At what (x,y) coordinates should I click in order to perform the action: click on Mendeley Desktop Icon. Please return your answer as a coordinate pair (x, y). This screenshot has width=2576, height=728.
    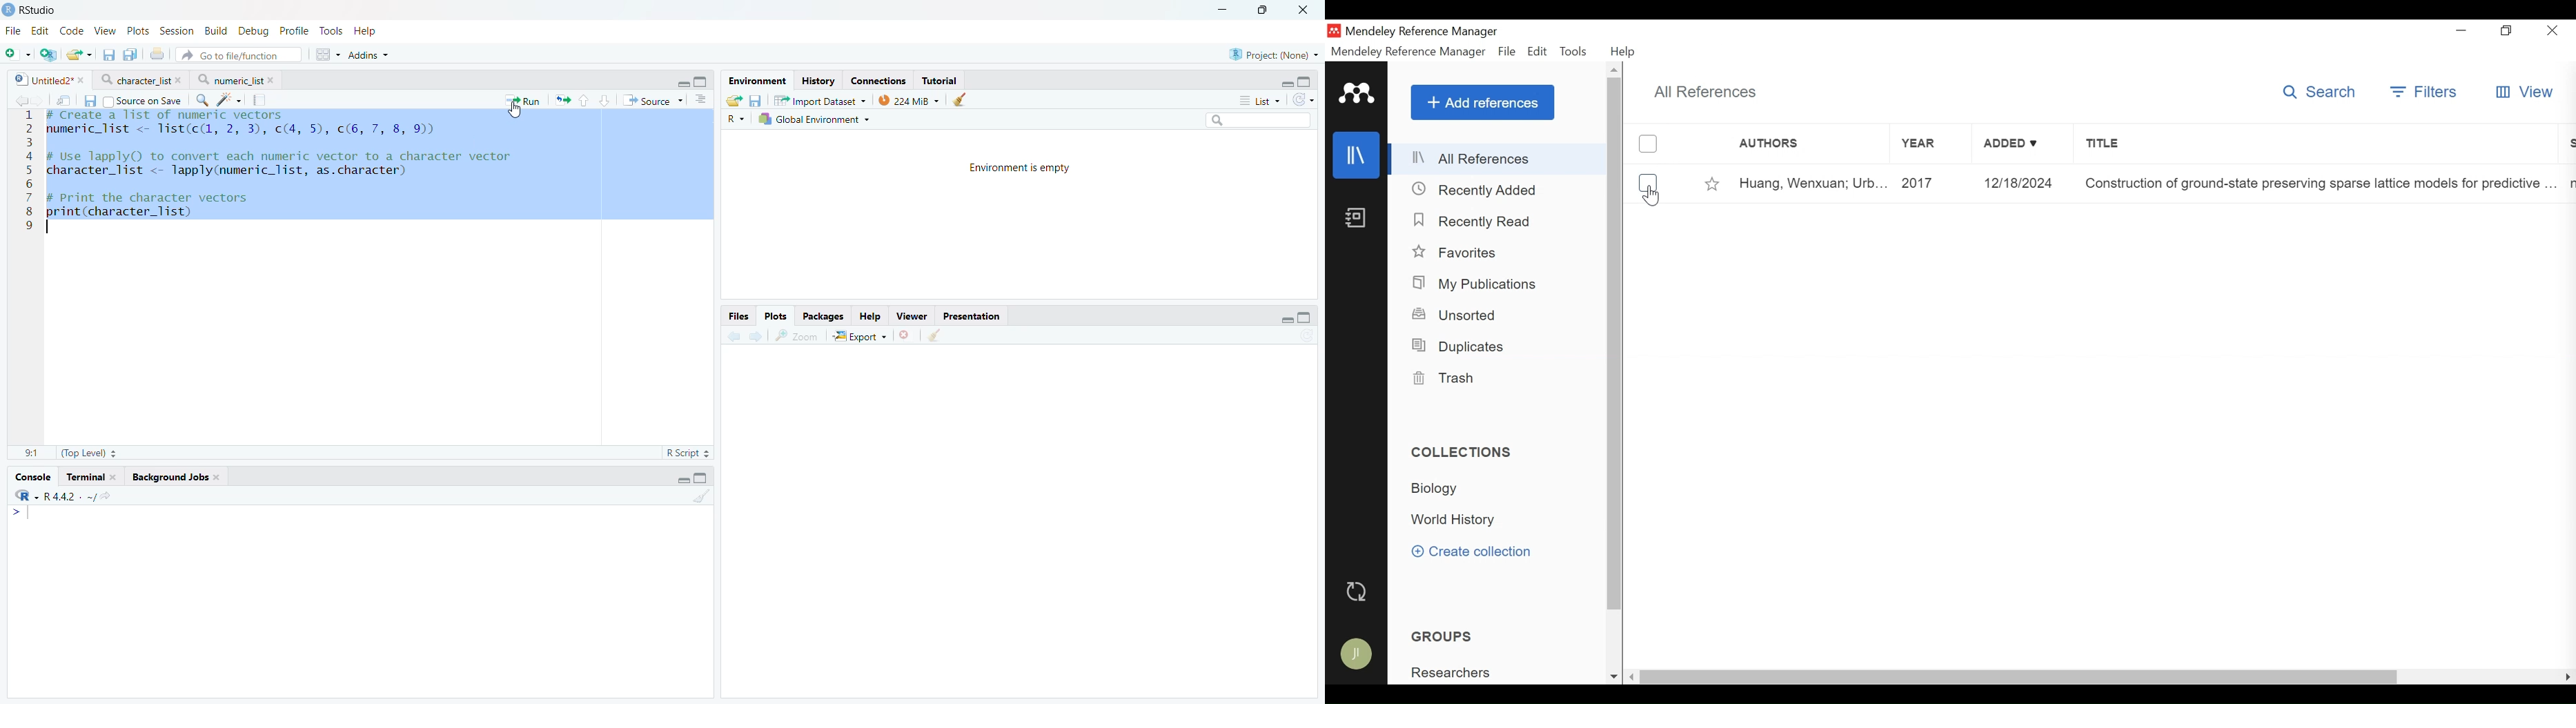
    Looking at the image, I should click on (1333, 30).